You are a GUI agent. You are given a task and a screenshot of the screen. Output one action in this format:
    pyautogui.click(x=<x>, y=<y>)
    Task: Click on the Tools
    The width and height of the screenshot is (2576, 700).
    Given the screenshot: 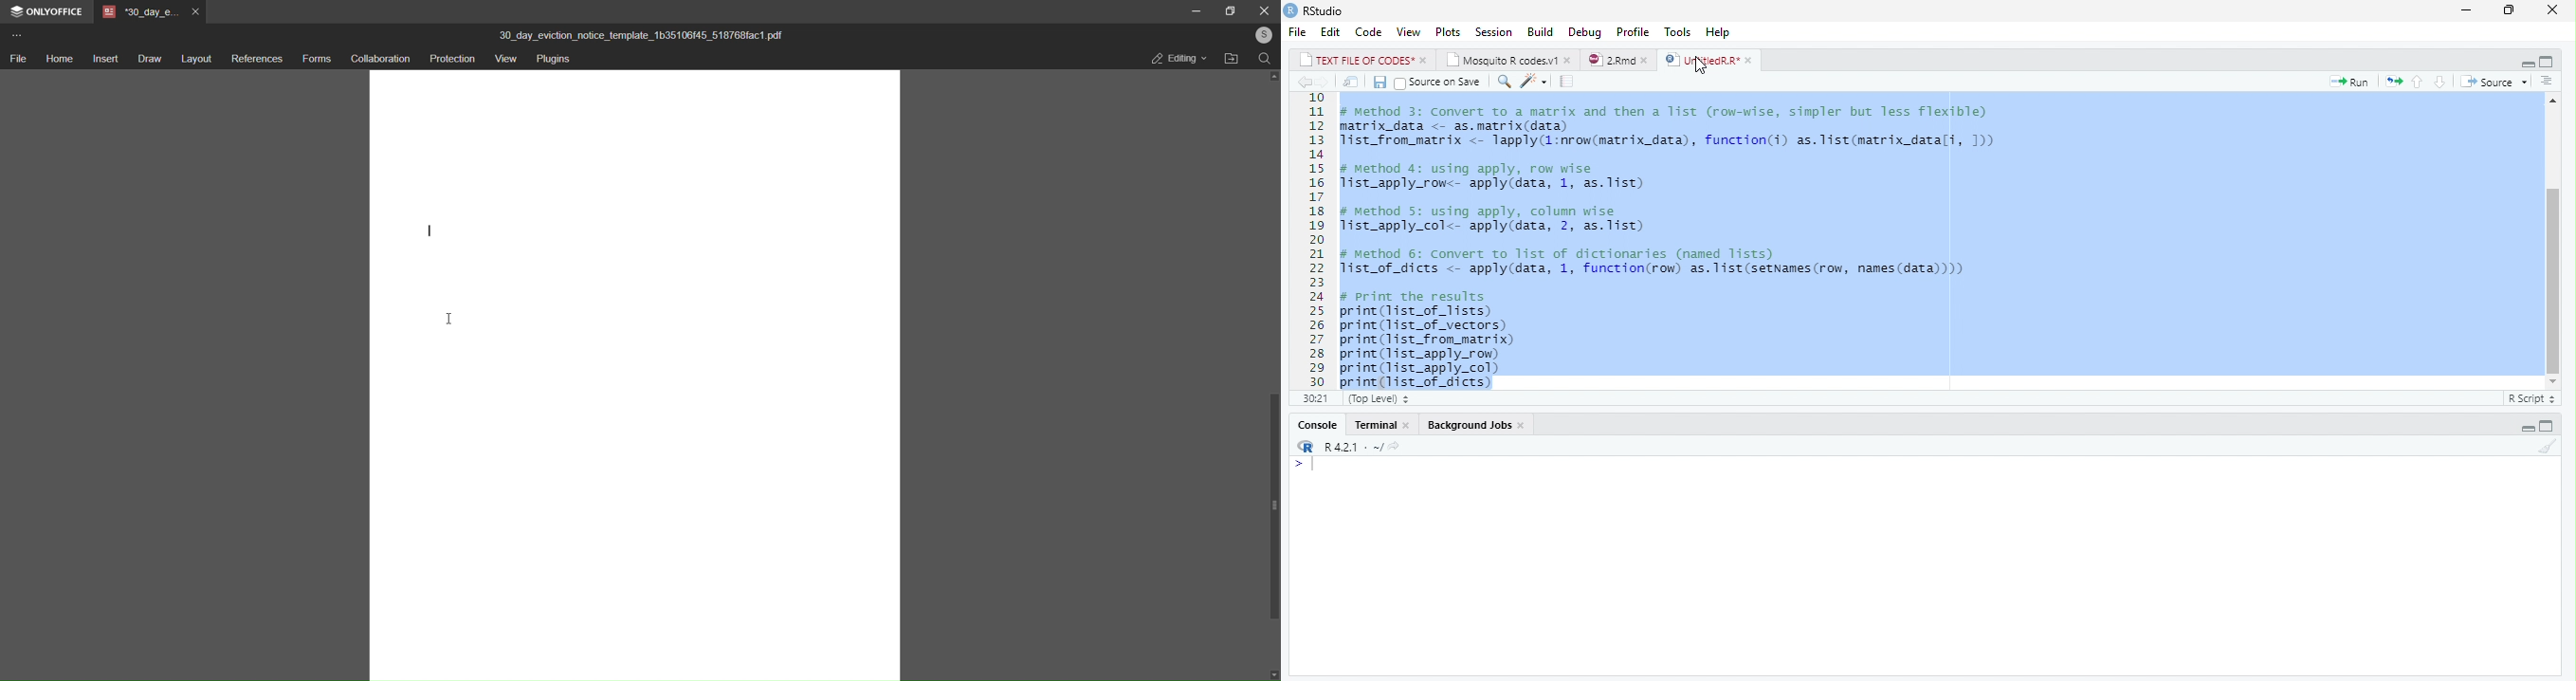 What is the action you would take?
    pyautogui.click(x=1680, y=31)
    